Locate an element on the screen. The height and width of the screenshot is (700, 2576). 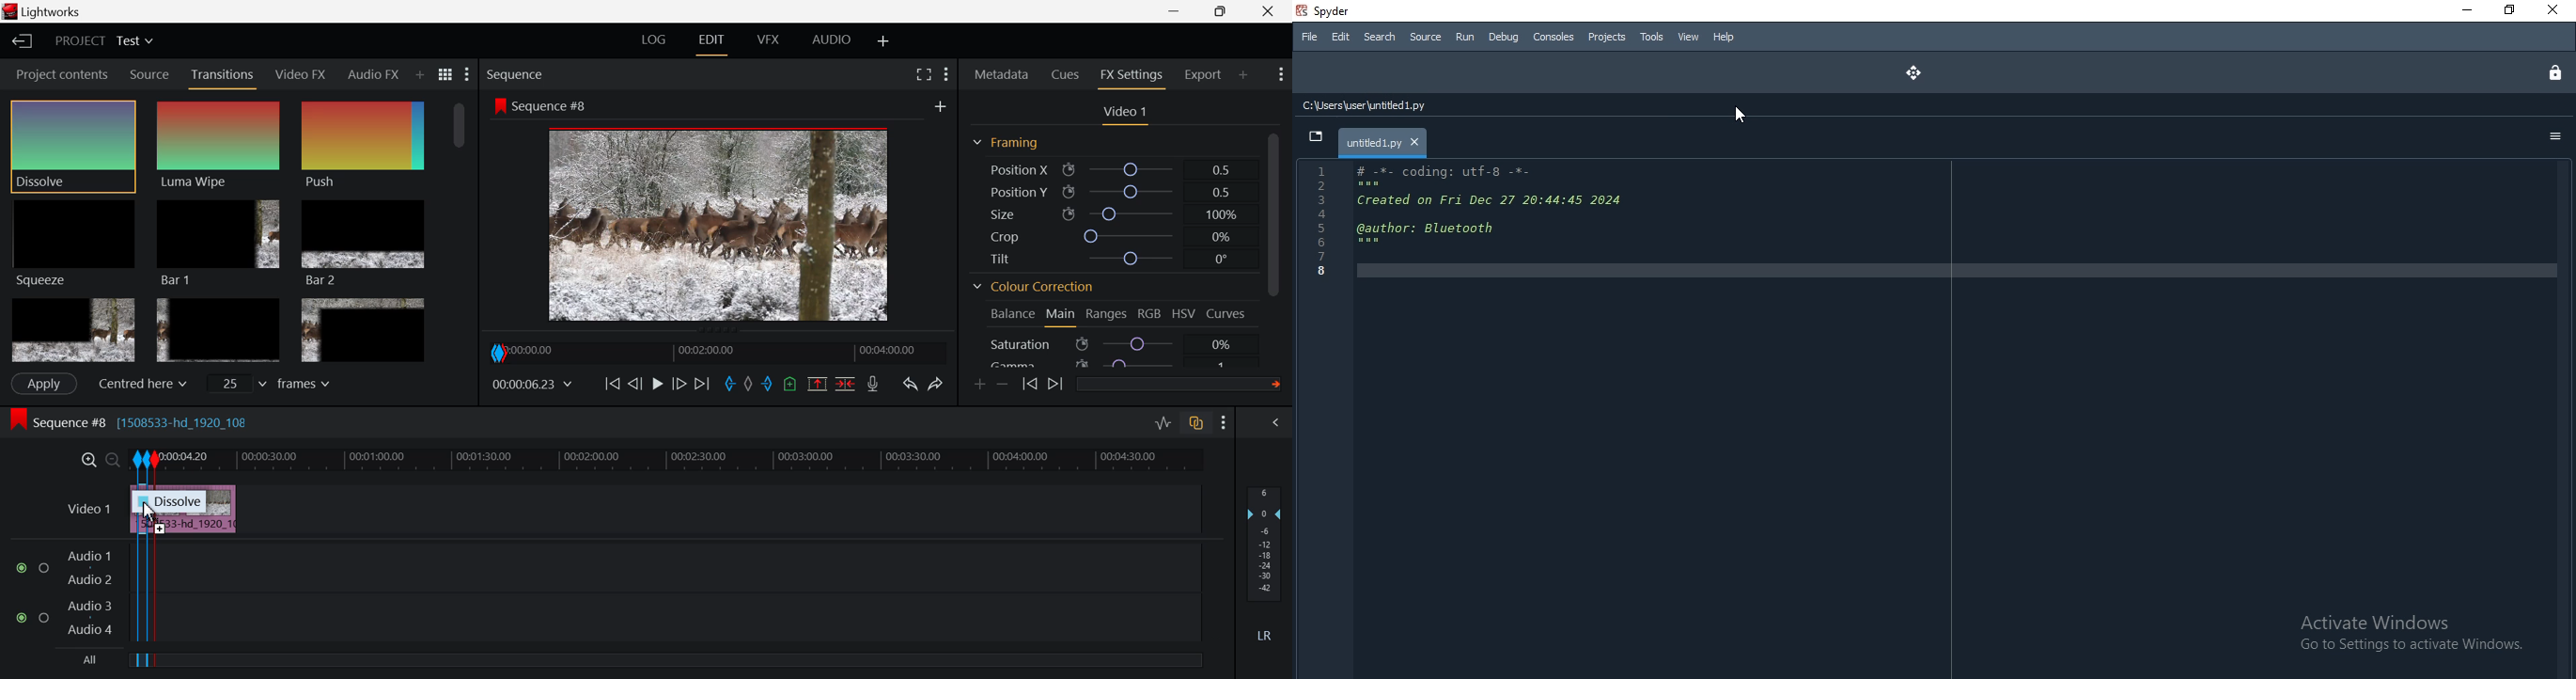
Go Forward is located at coordinates (680, 385).